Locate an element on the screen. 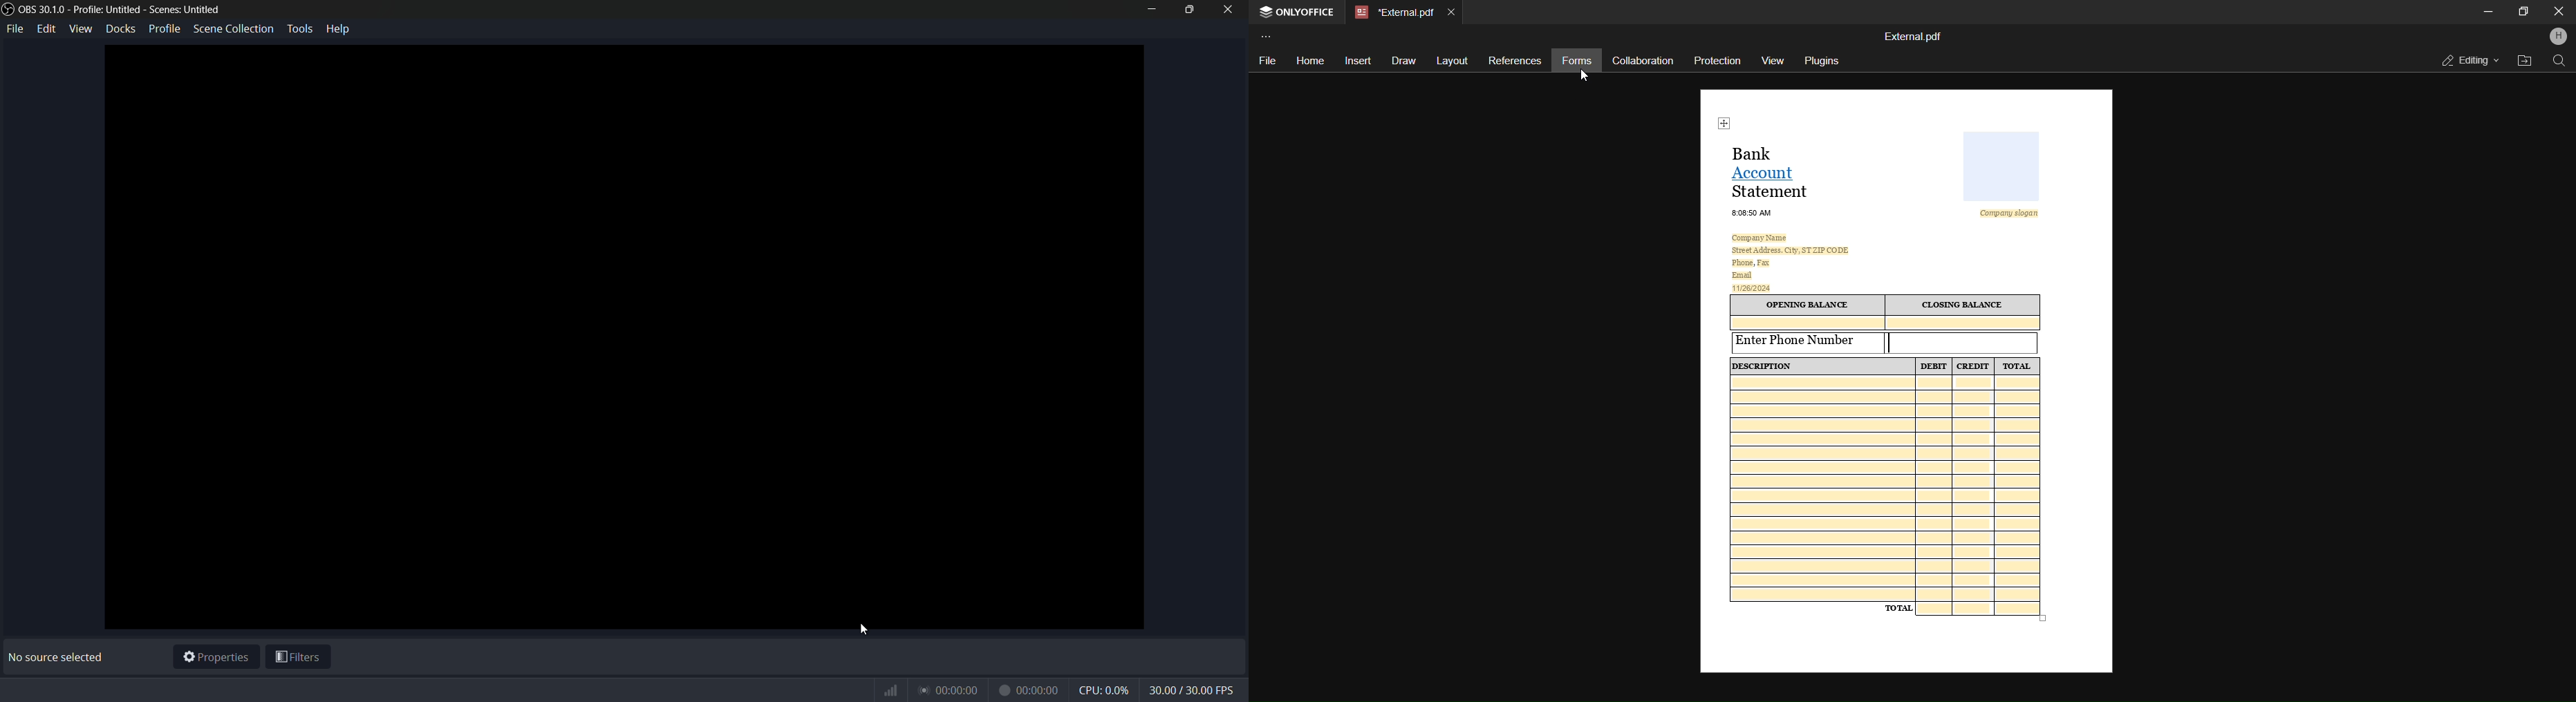  customize toolbar is located at coordinates (1269, 35).